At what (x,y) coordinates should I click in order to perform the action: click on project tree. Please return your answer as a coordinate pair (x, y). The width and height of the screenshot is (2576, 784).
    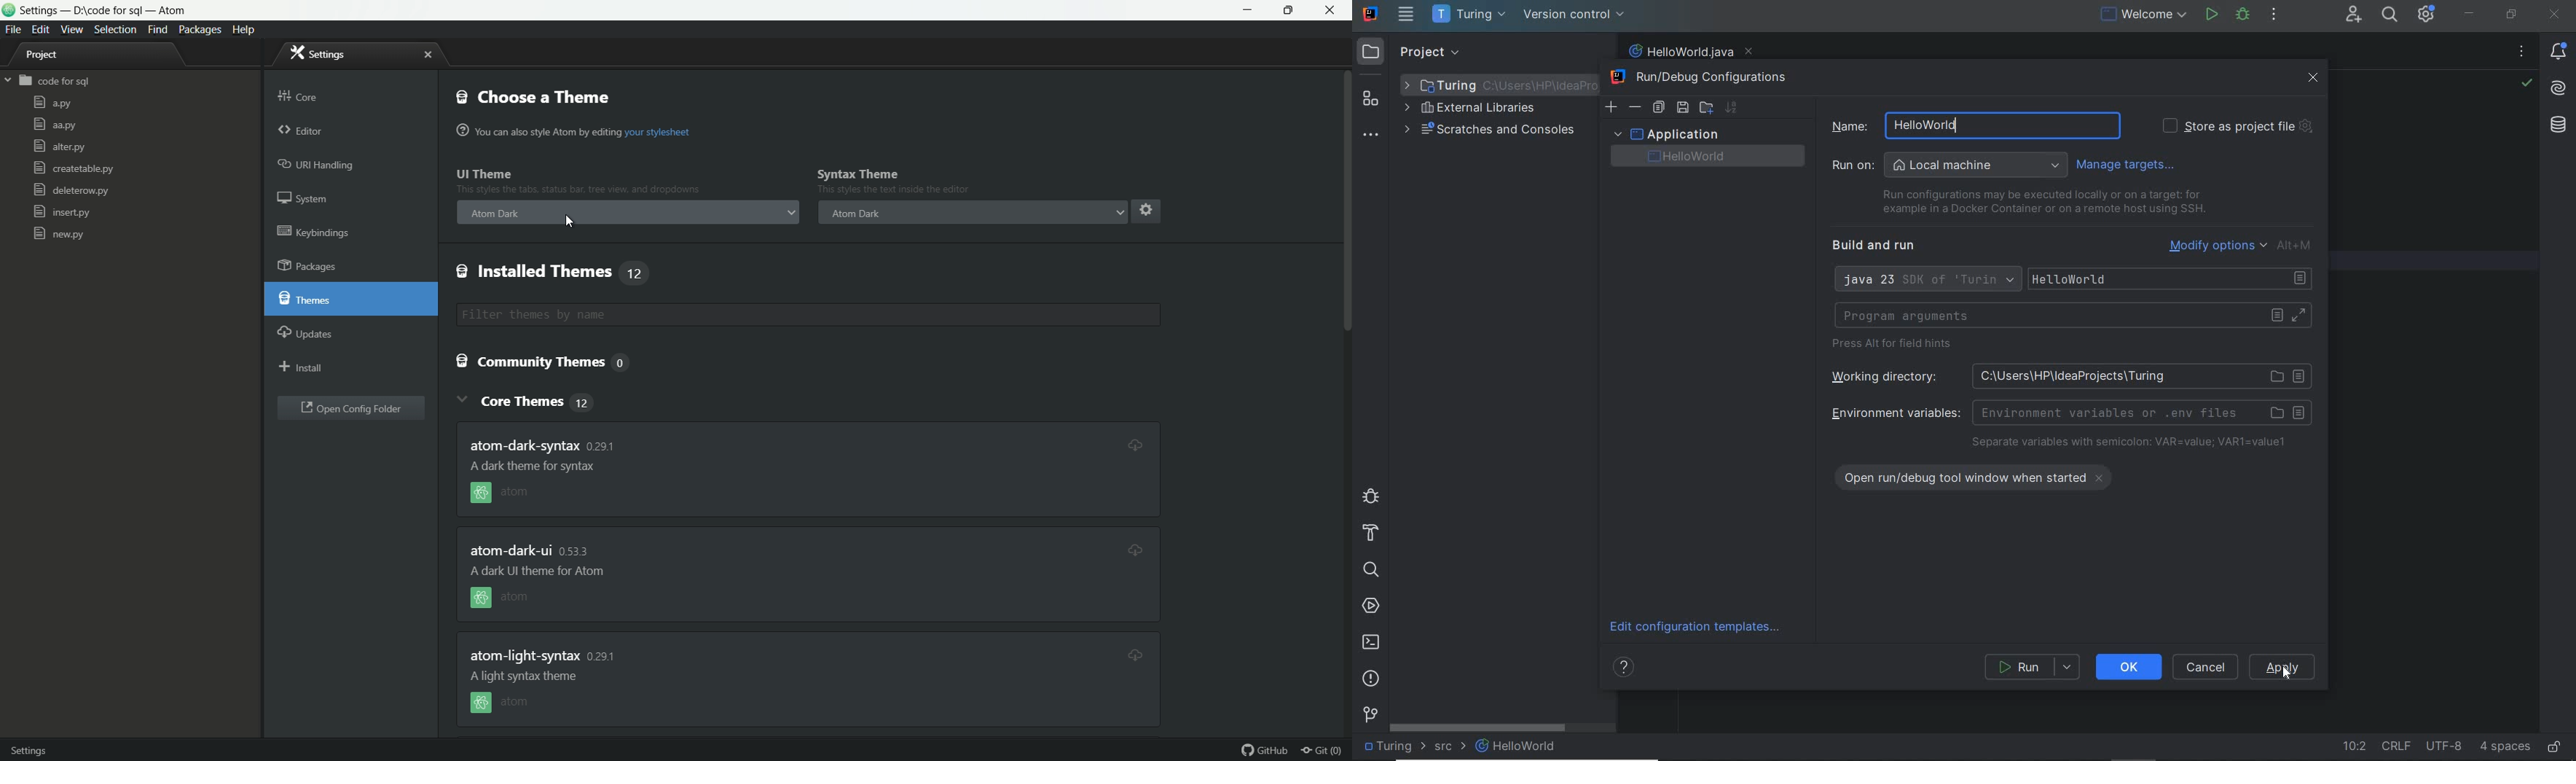
    Looking at the image, I should click on (49, 56).